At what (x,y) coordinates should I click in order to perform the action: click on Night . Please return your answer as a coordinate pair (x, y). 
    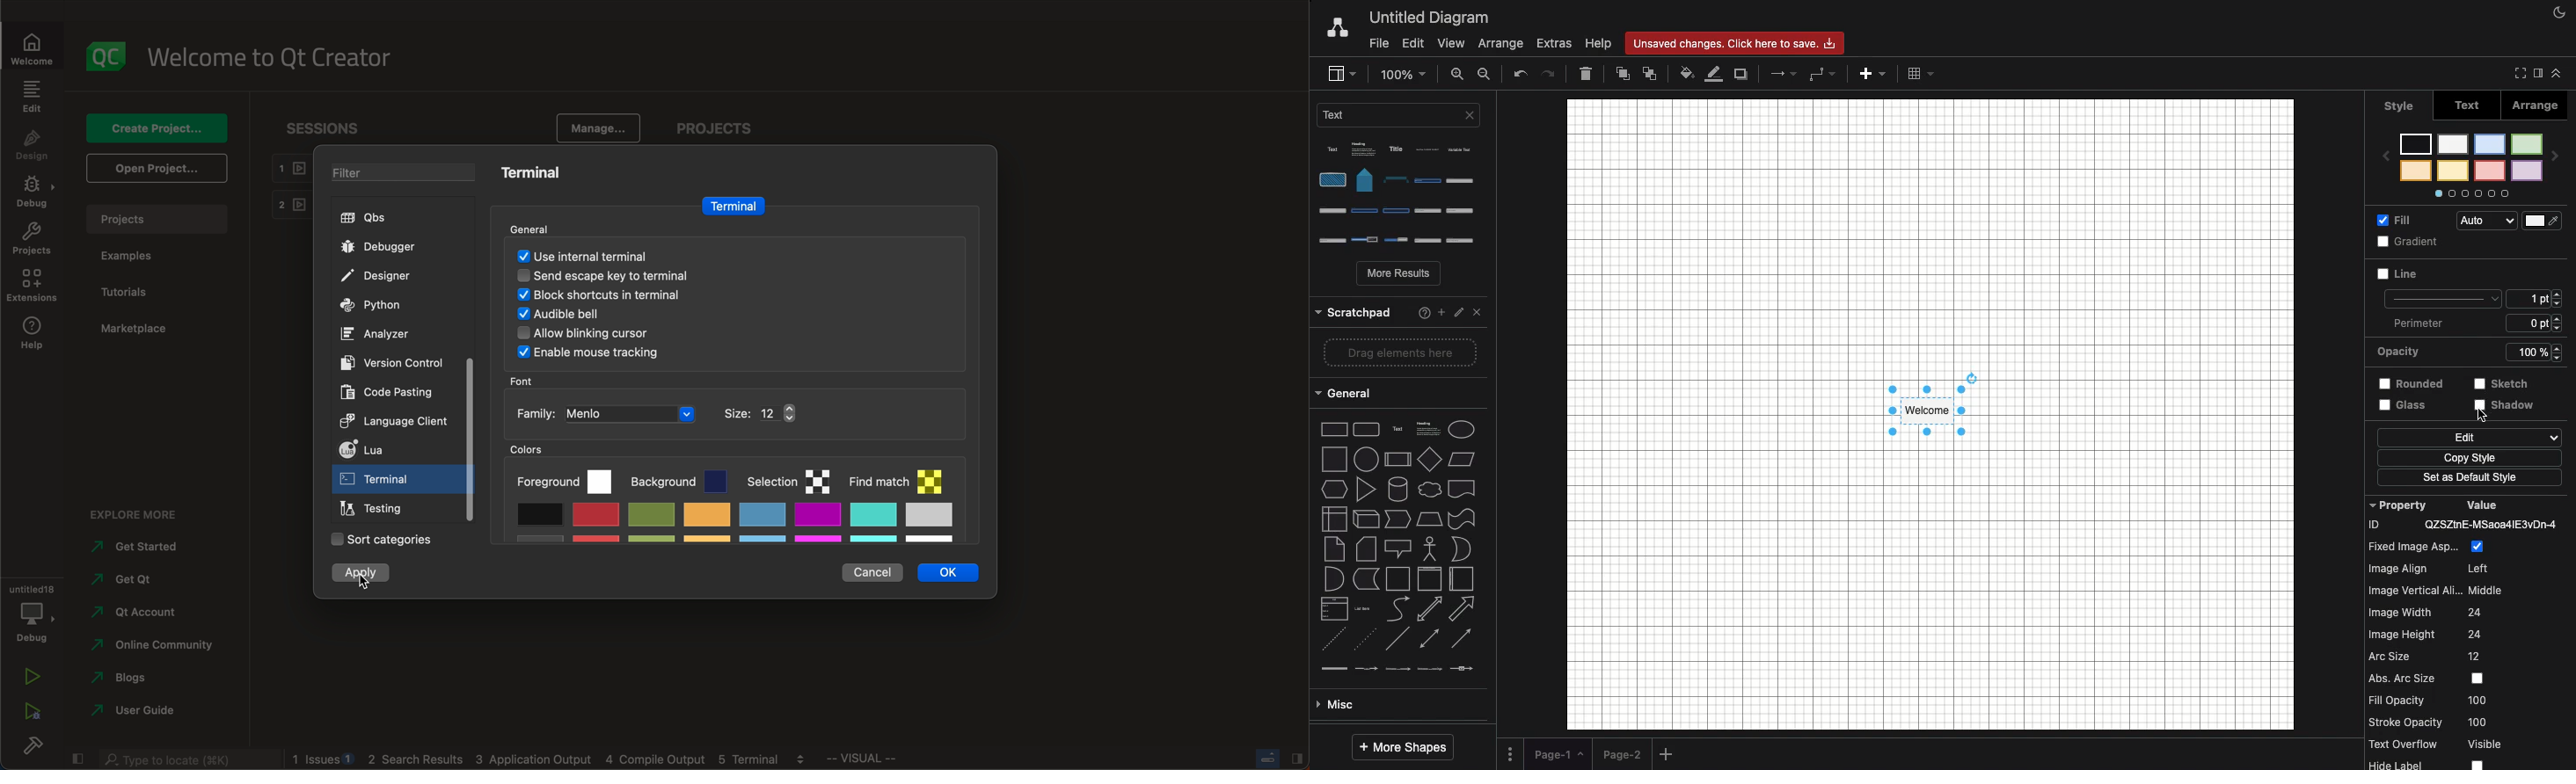
    Looking at the image, I should click on (2560, 11).